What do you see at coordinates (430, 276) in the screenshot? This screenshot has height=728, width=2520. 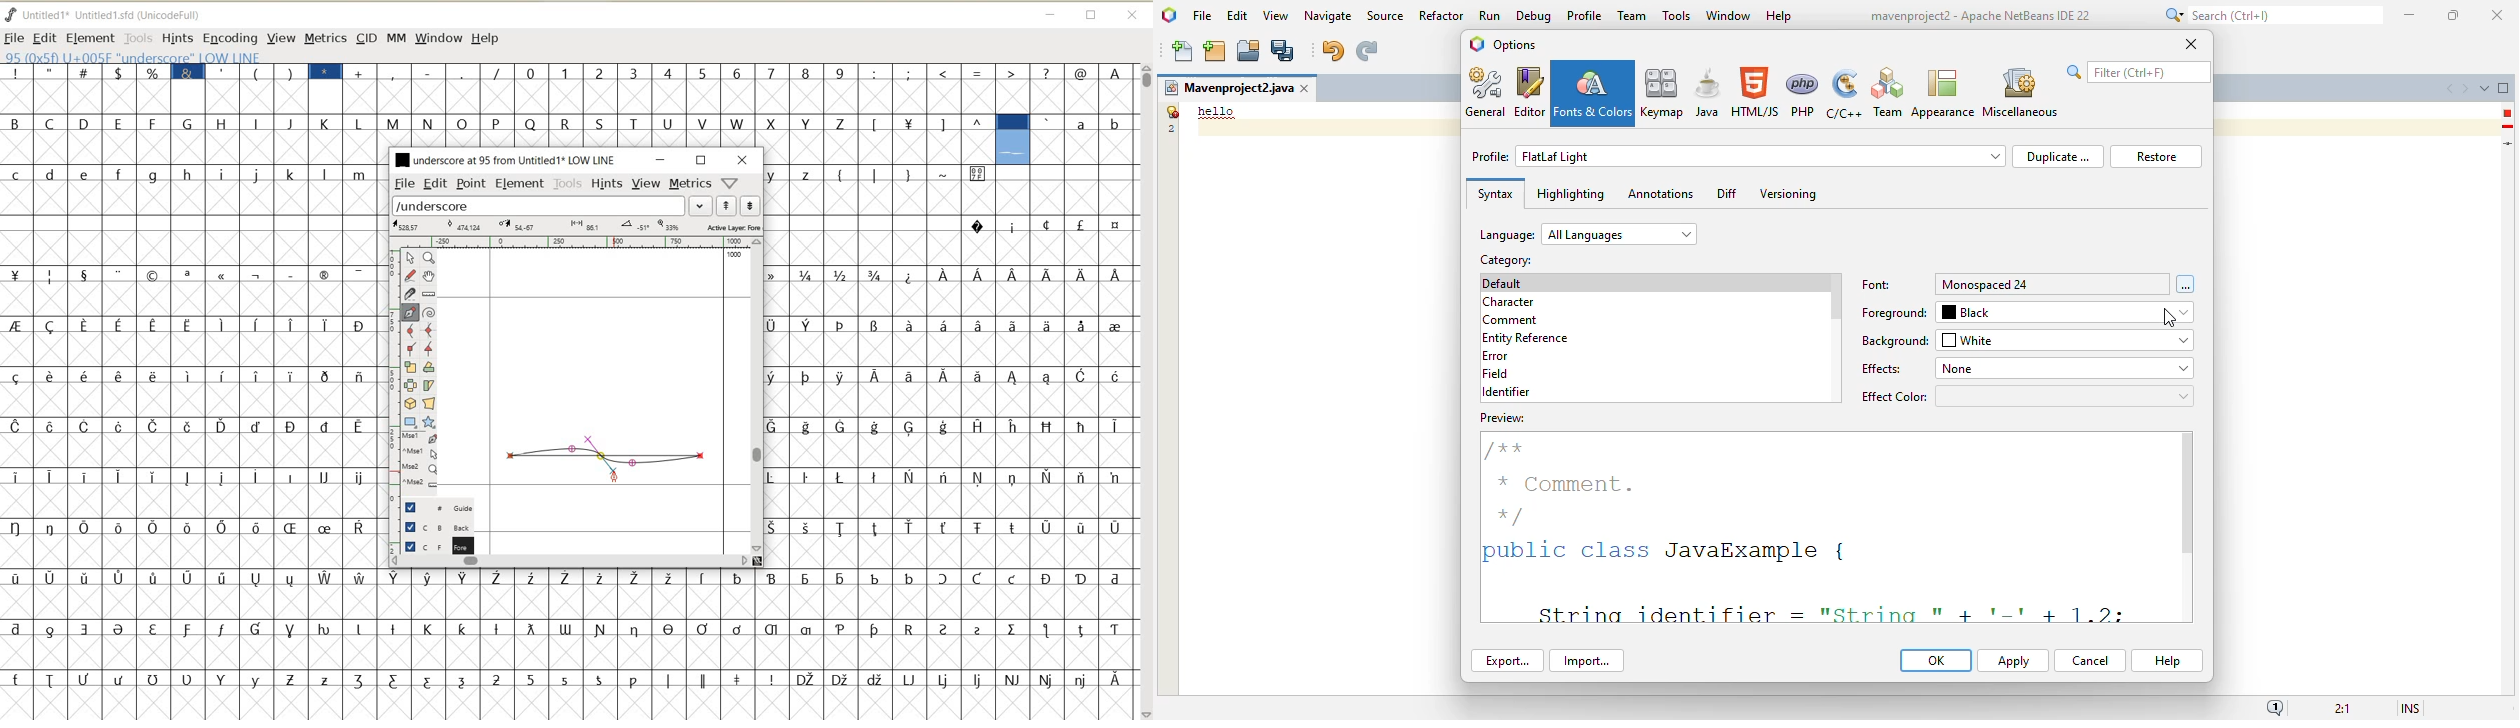 I see `scroll by hand` at bounding box center [430, 276].